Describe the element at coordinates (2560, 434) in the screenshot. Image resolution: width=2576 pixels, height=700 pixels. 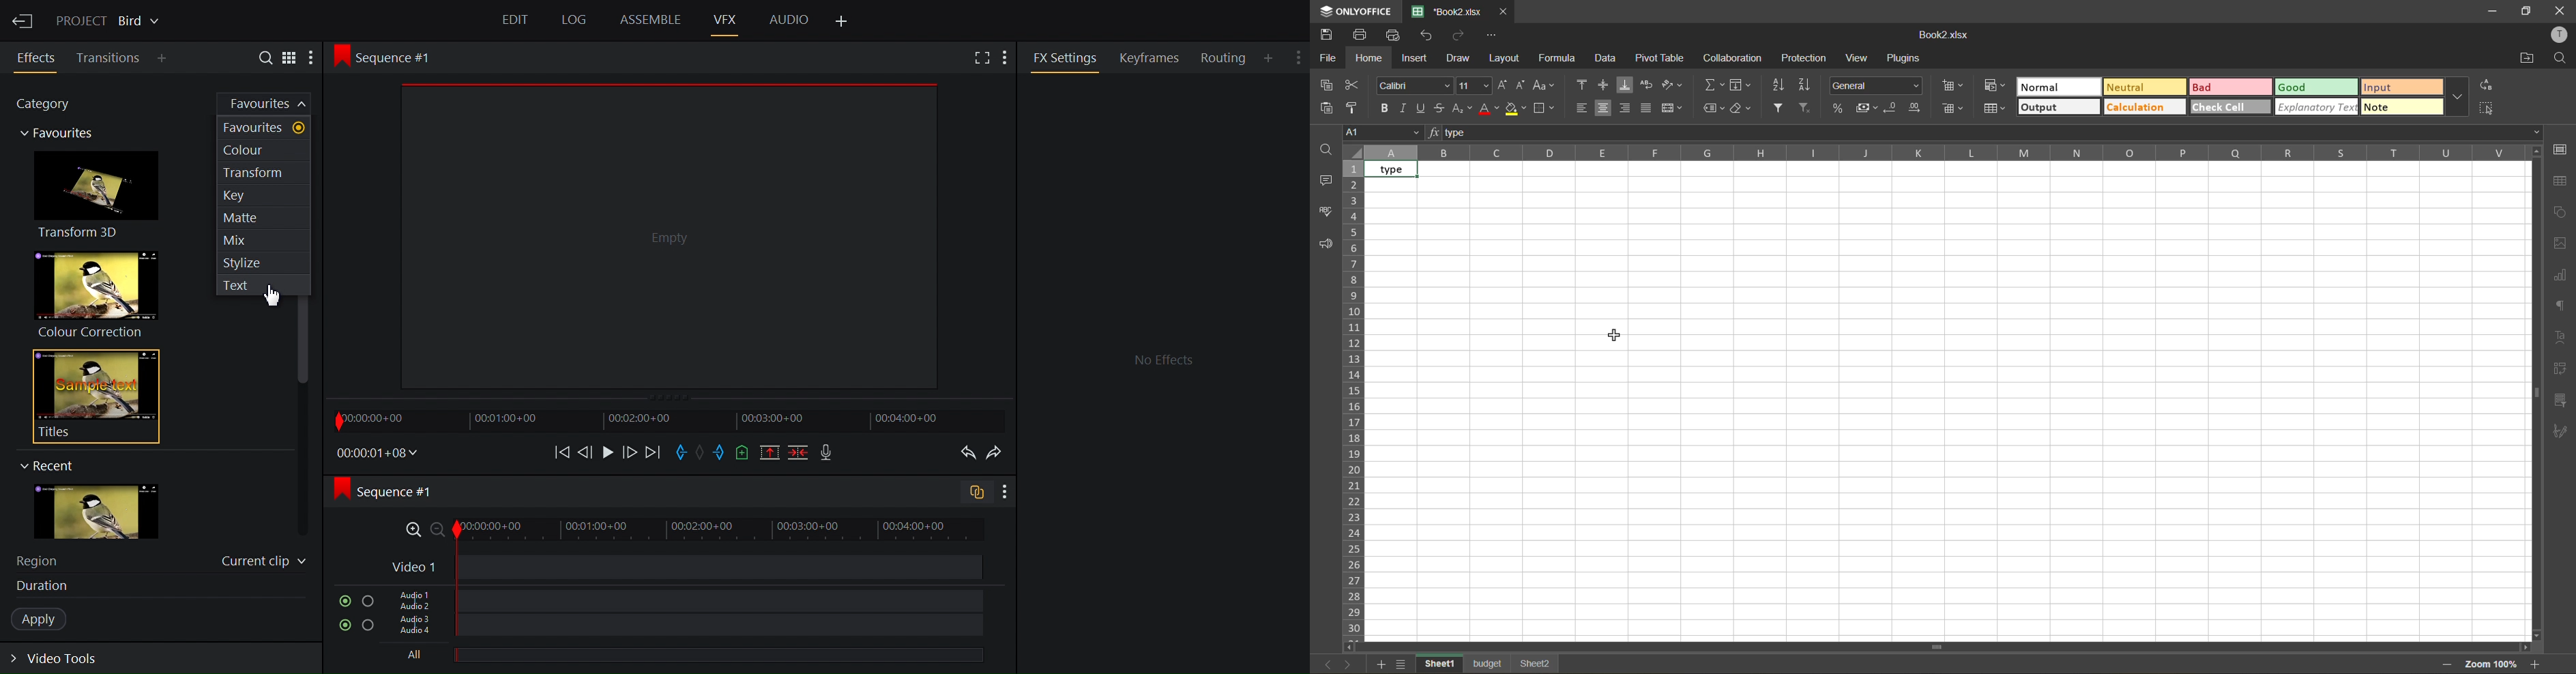
I see `paragraph` at that location.